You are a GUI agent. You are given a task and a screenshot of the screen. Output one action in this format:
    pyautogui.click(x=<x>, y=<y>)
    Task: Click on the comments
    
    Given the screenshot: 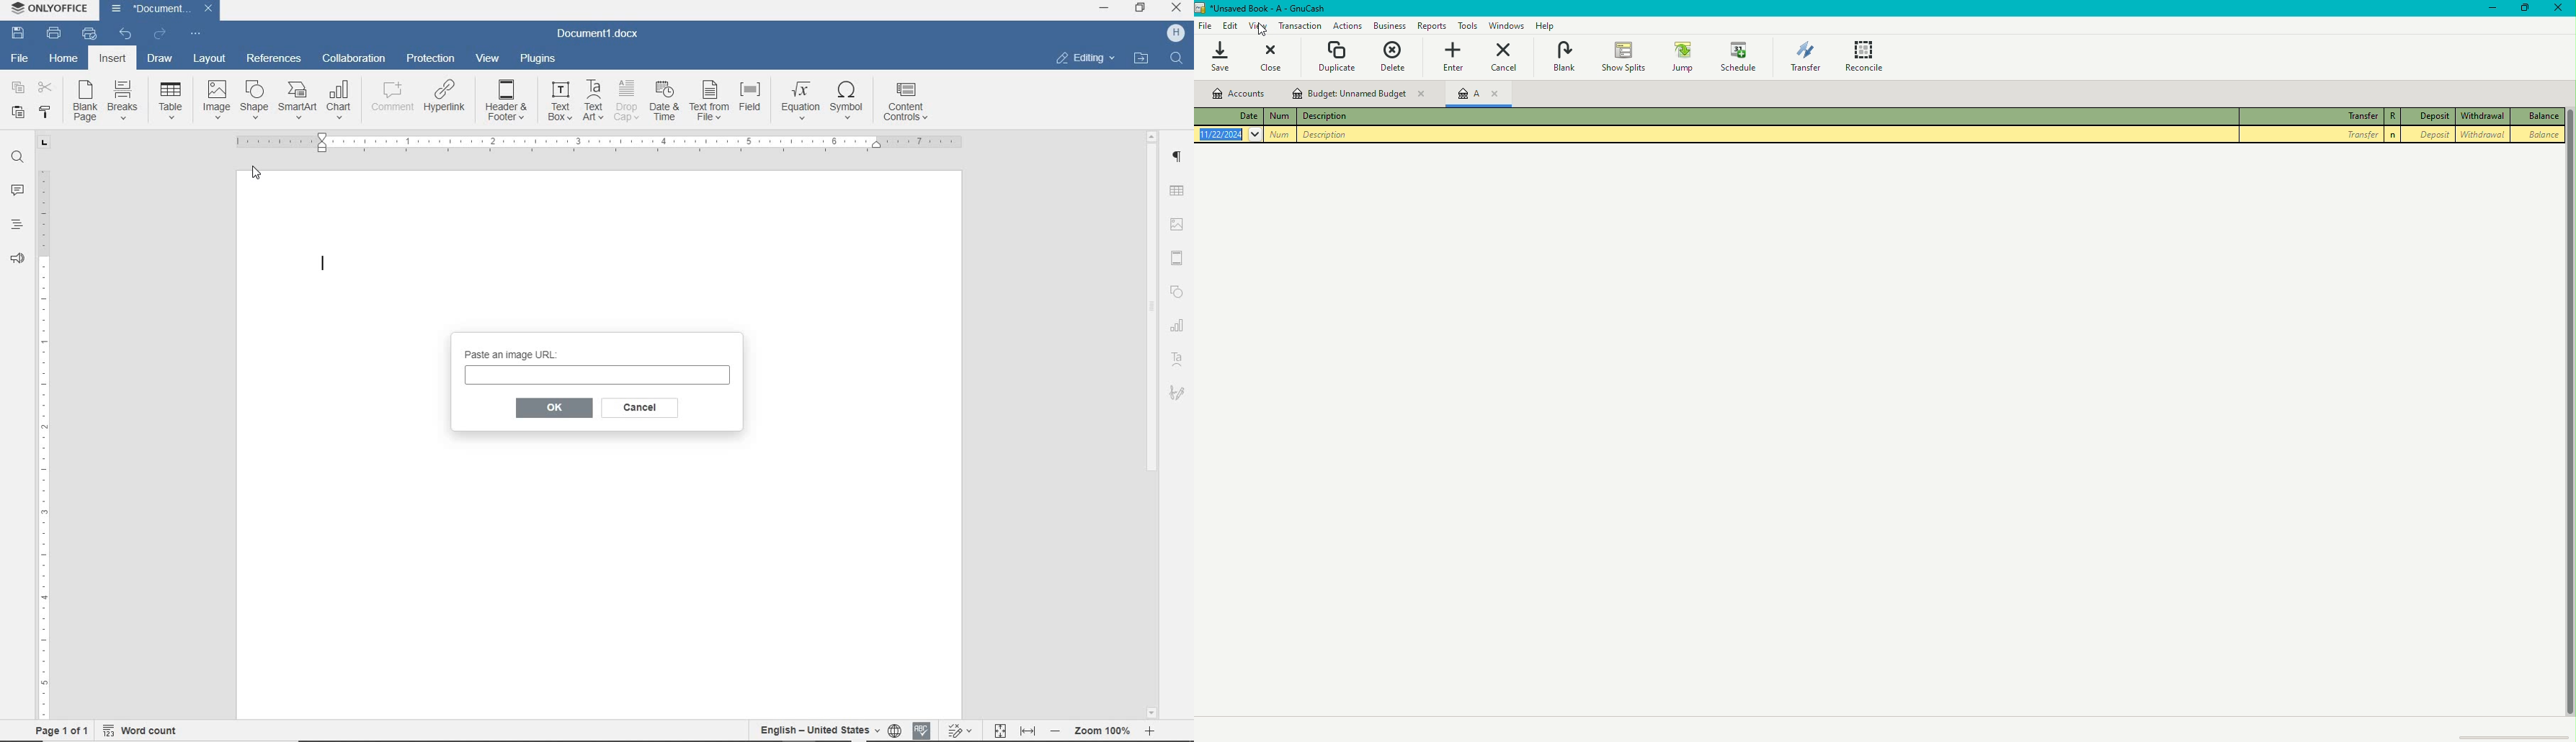 What is the action you would take?
    pyautogui.click(x=17, y=191)
    